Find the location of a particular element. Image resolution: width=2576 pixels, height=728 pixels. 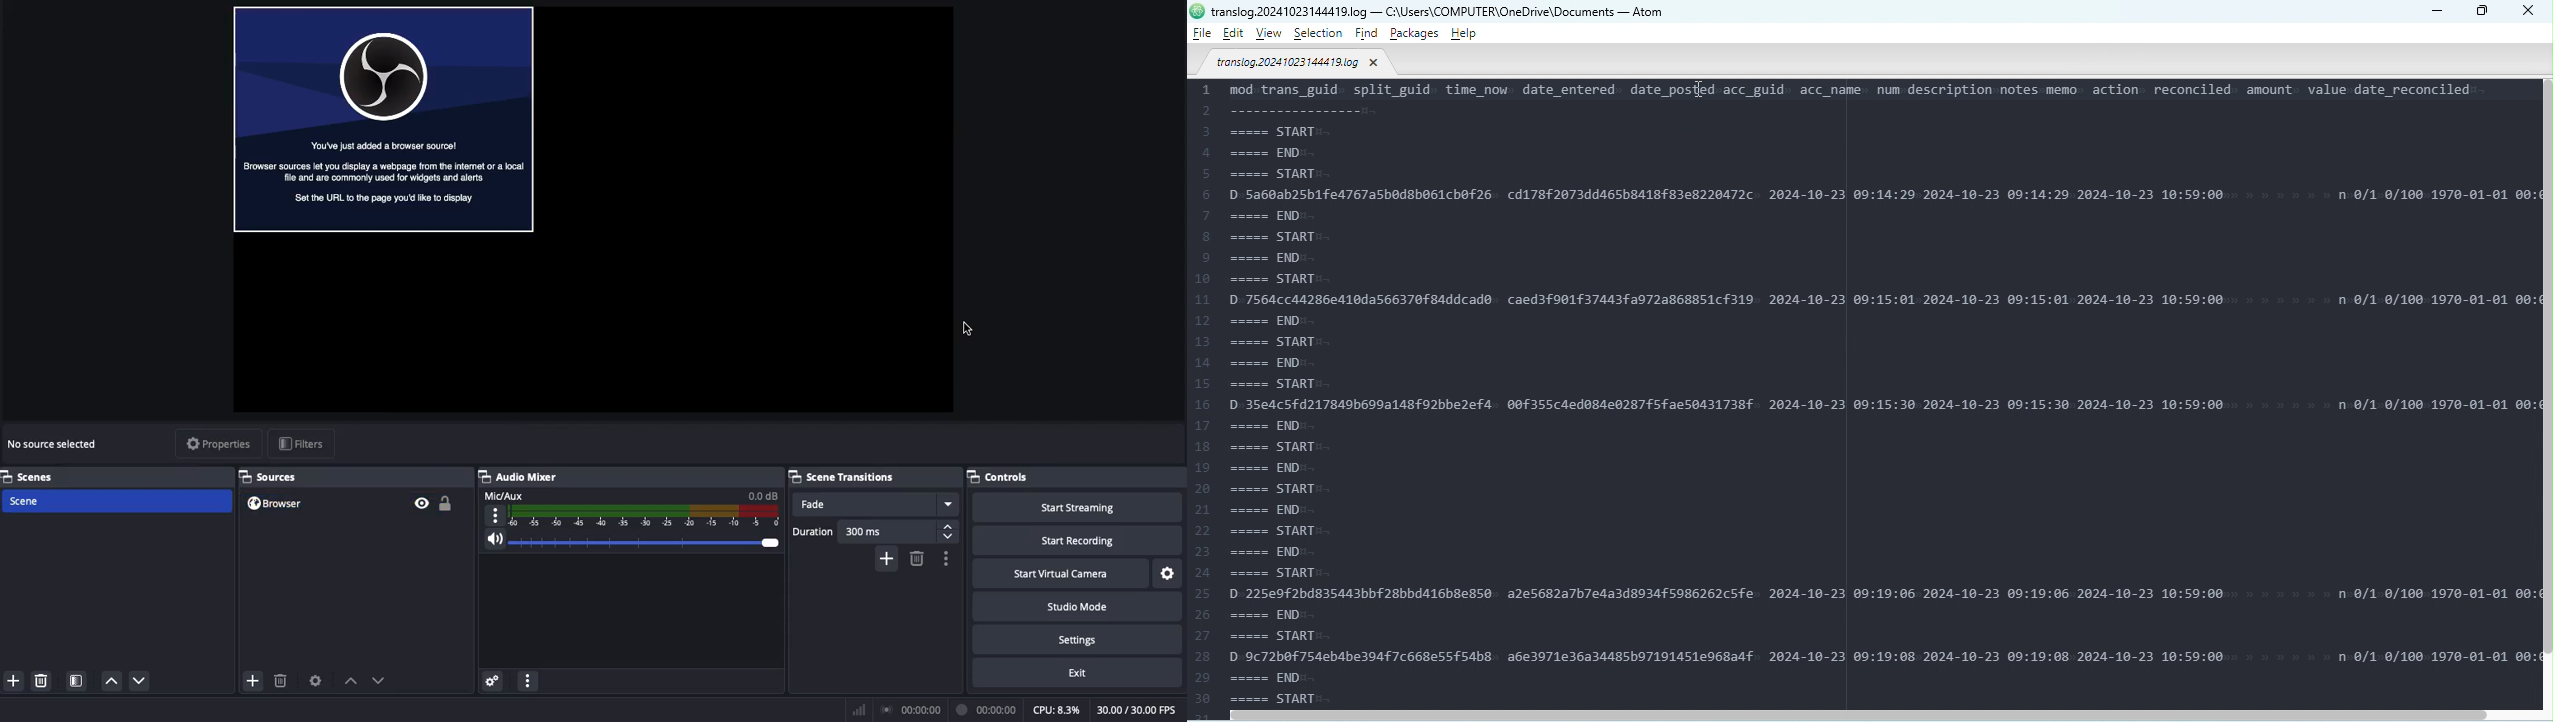

Visible is located at coordinates (422, 502).